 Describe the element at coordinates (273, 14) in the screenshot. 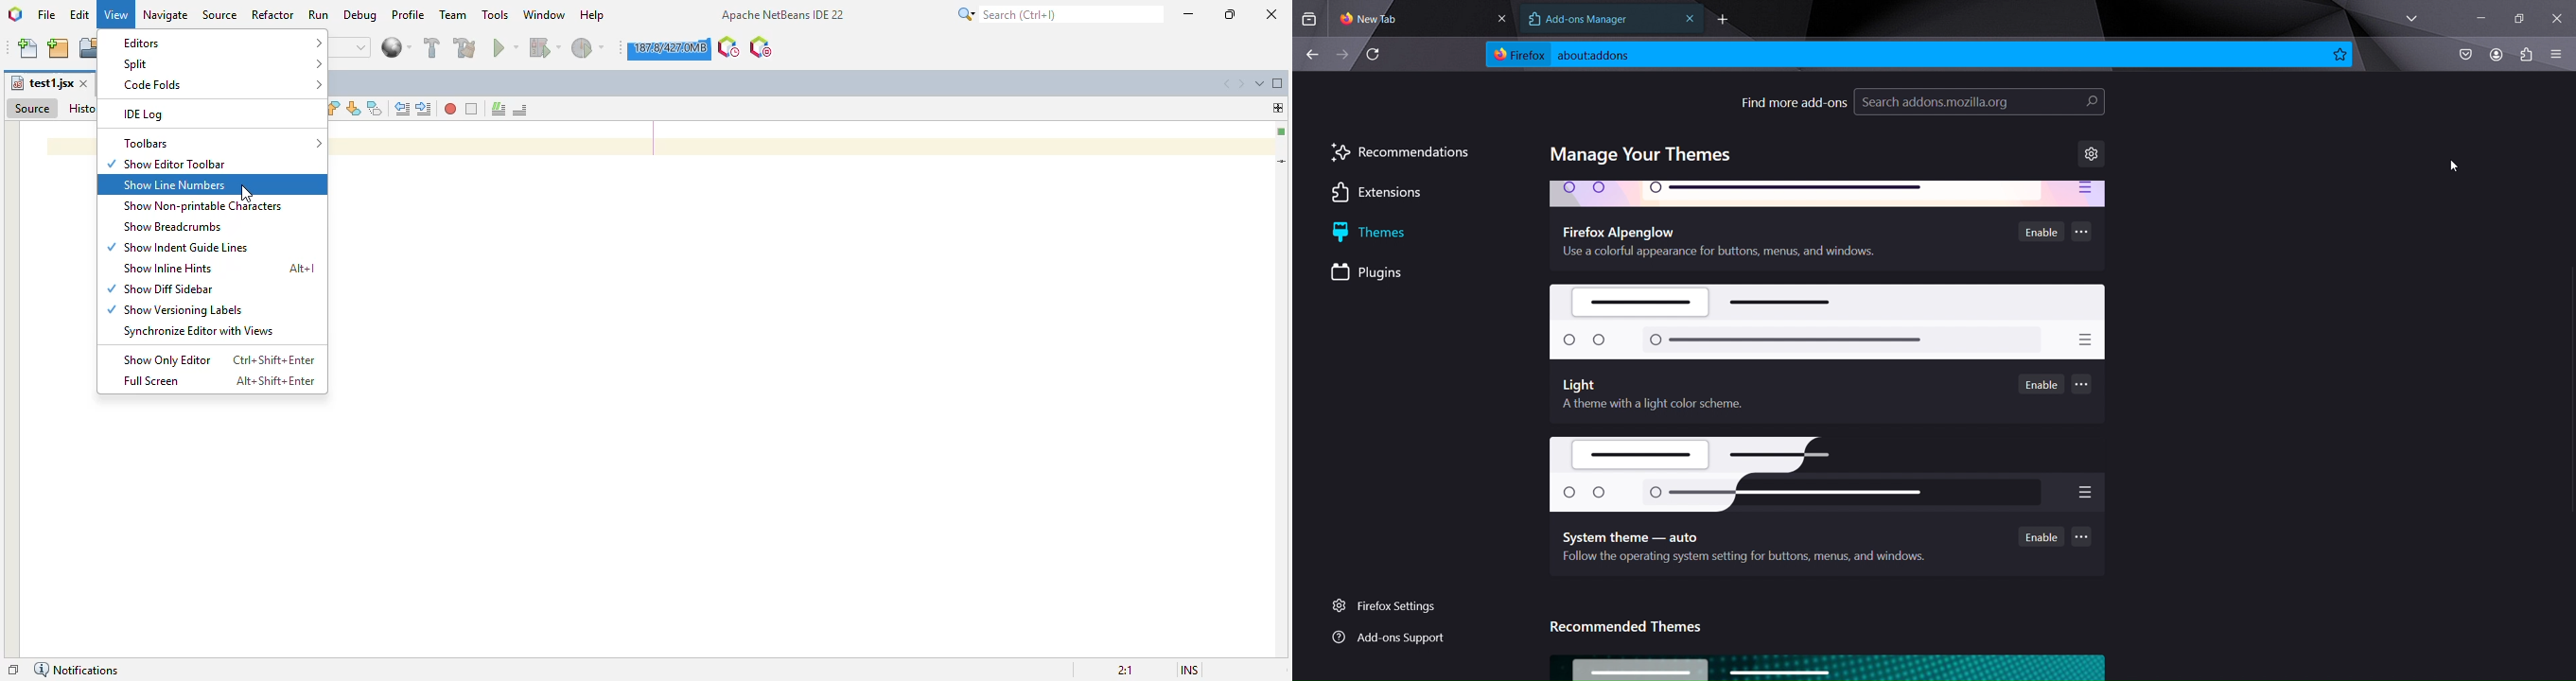

I see `refactor` at that location.